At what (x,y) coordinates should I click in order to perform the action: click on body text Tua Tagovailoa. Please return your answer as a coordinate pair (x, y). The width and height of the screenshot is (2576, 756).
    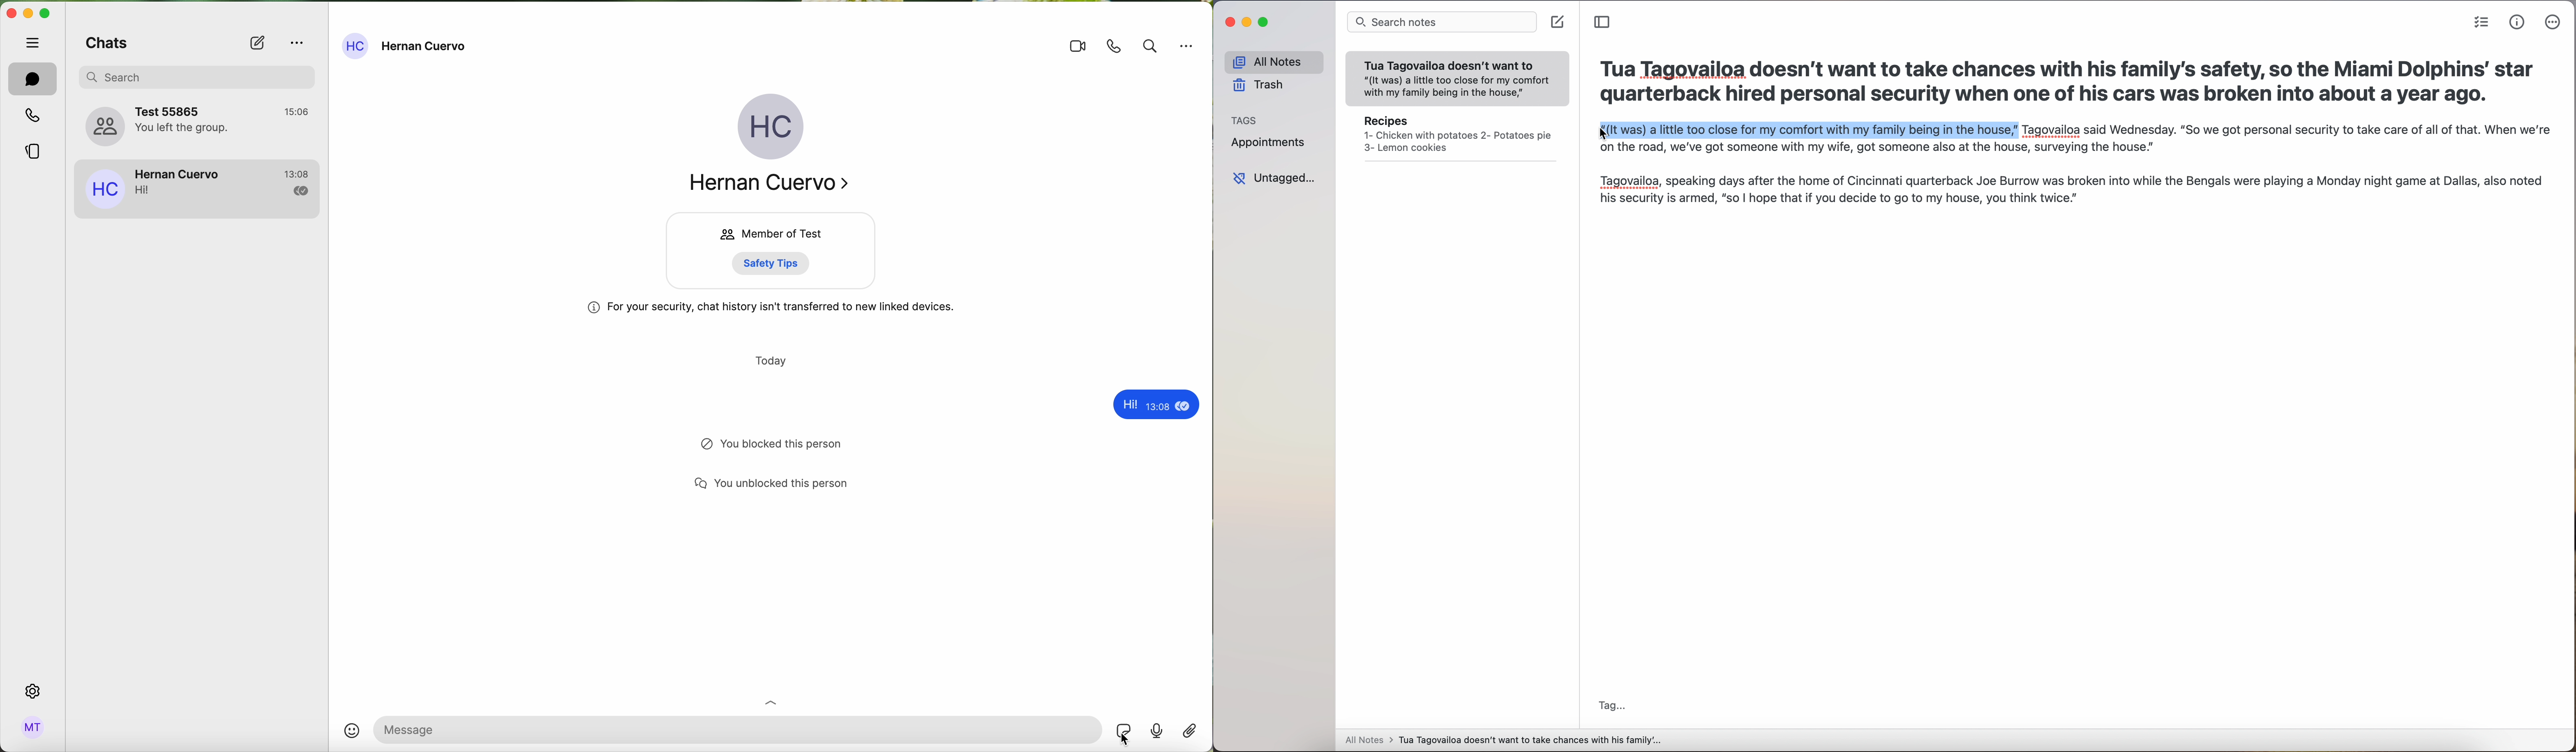
    Looking at the image, I should click on (2286, 131).